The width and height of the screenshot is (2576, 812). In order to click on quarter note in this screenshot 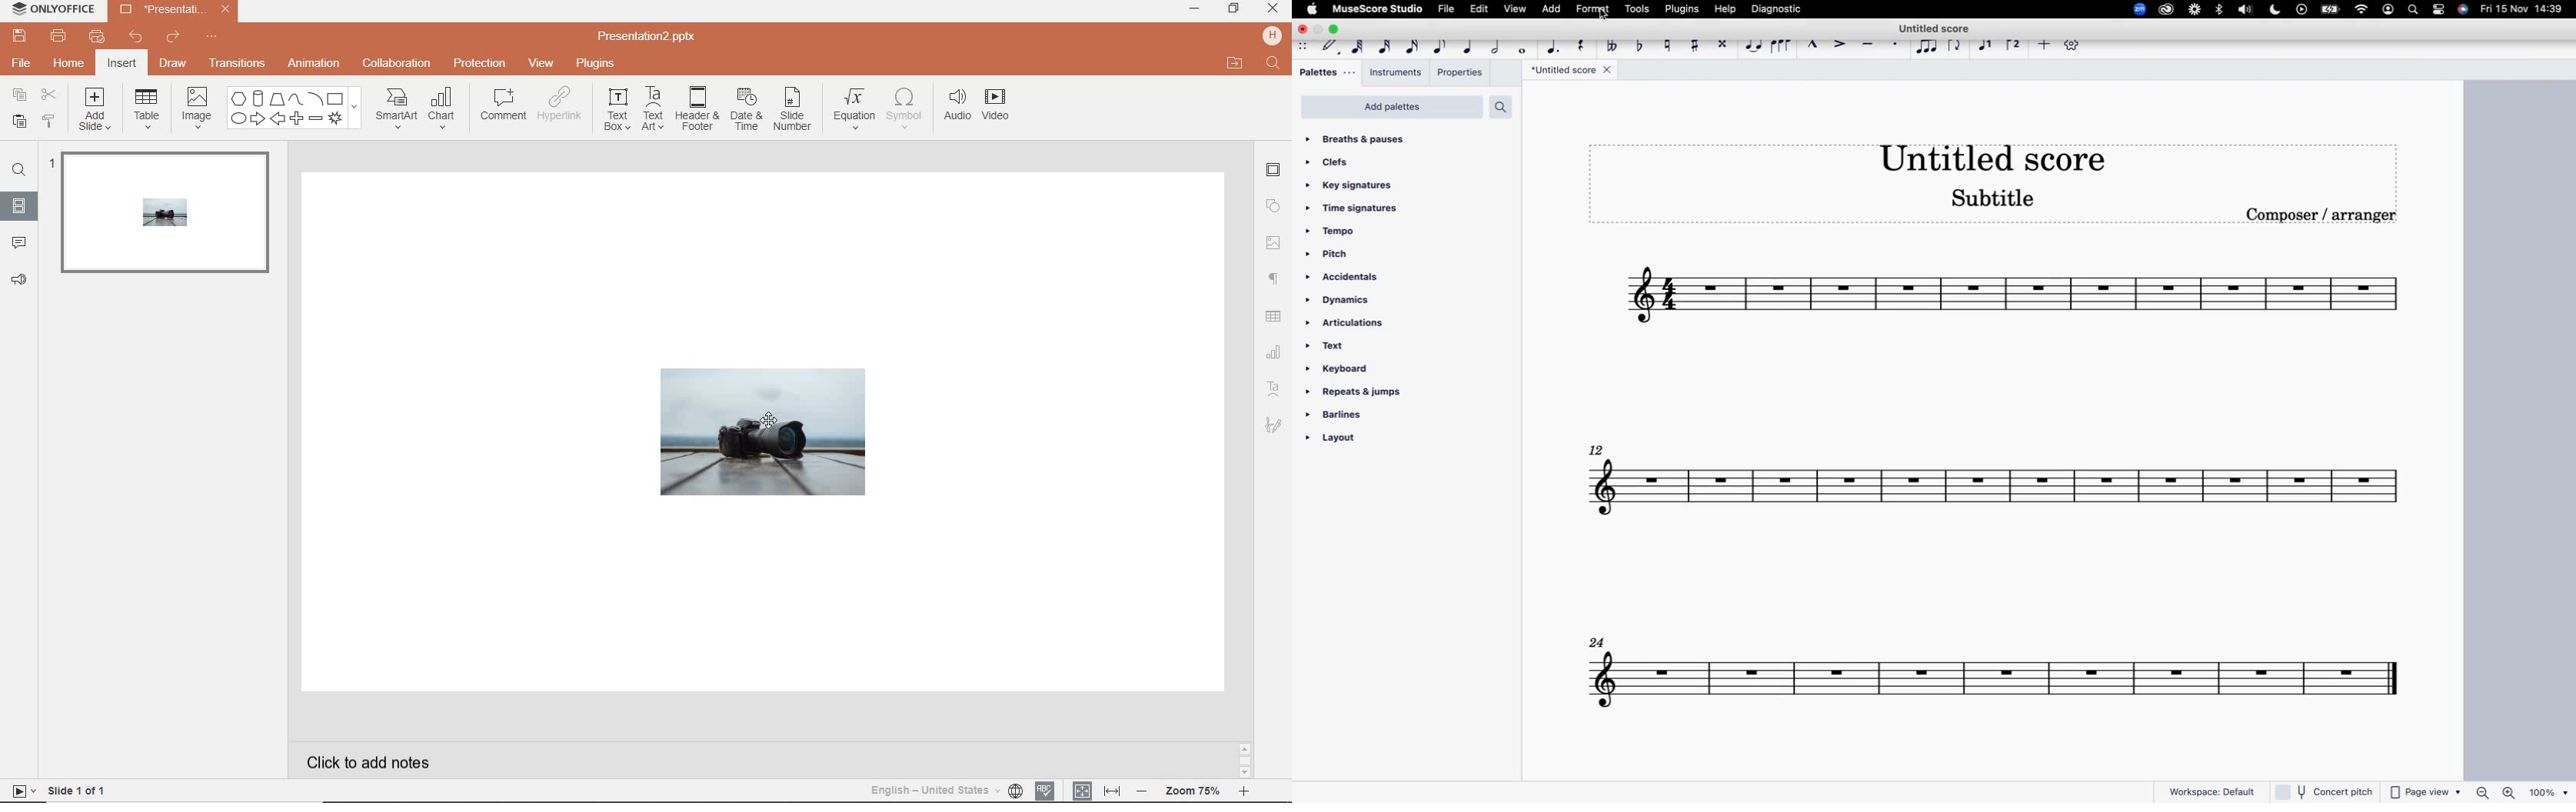, I will do `click(1472, 47)`.